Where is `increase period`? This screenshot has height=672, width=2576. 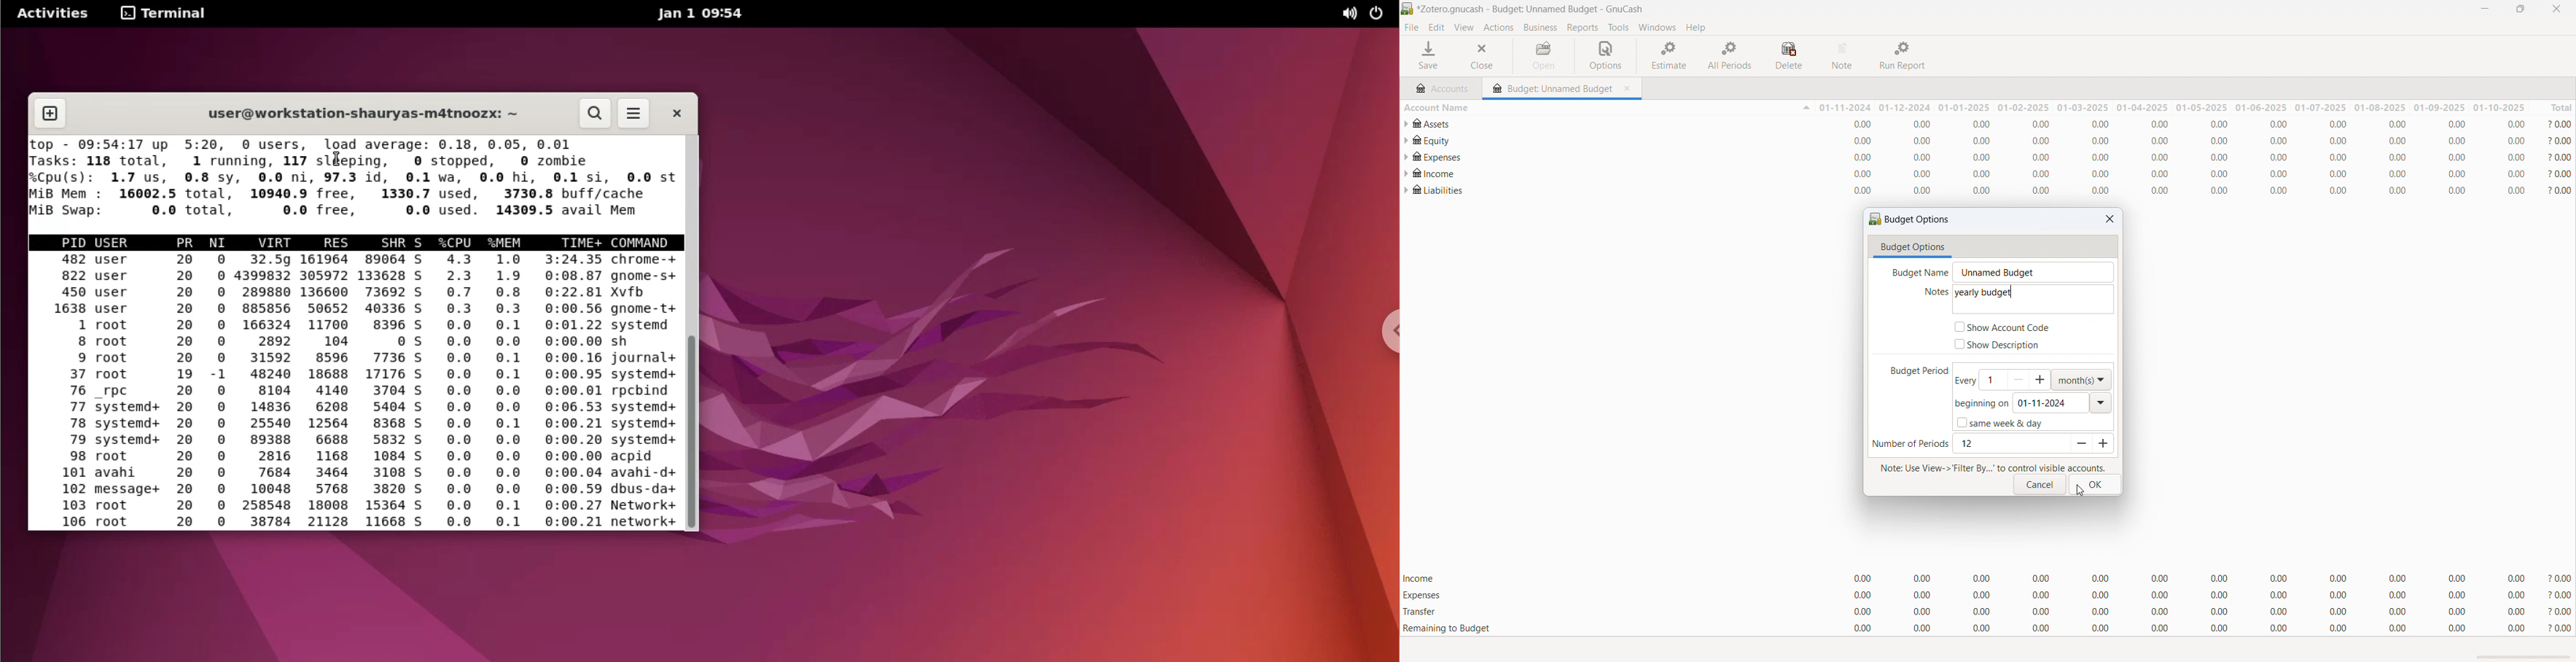 increase period is located at coordinates (2102, 443).